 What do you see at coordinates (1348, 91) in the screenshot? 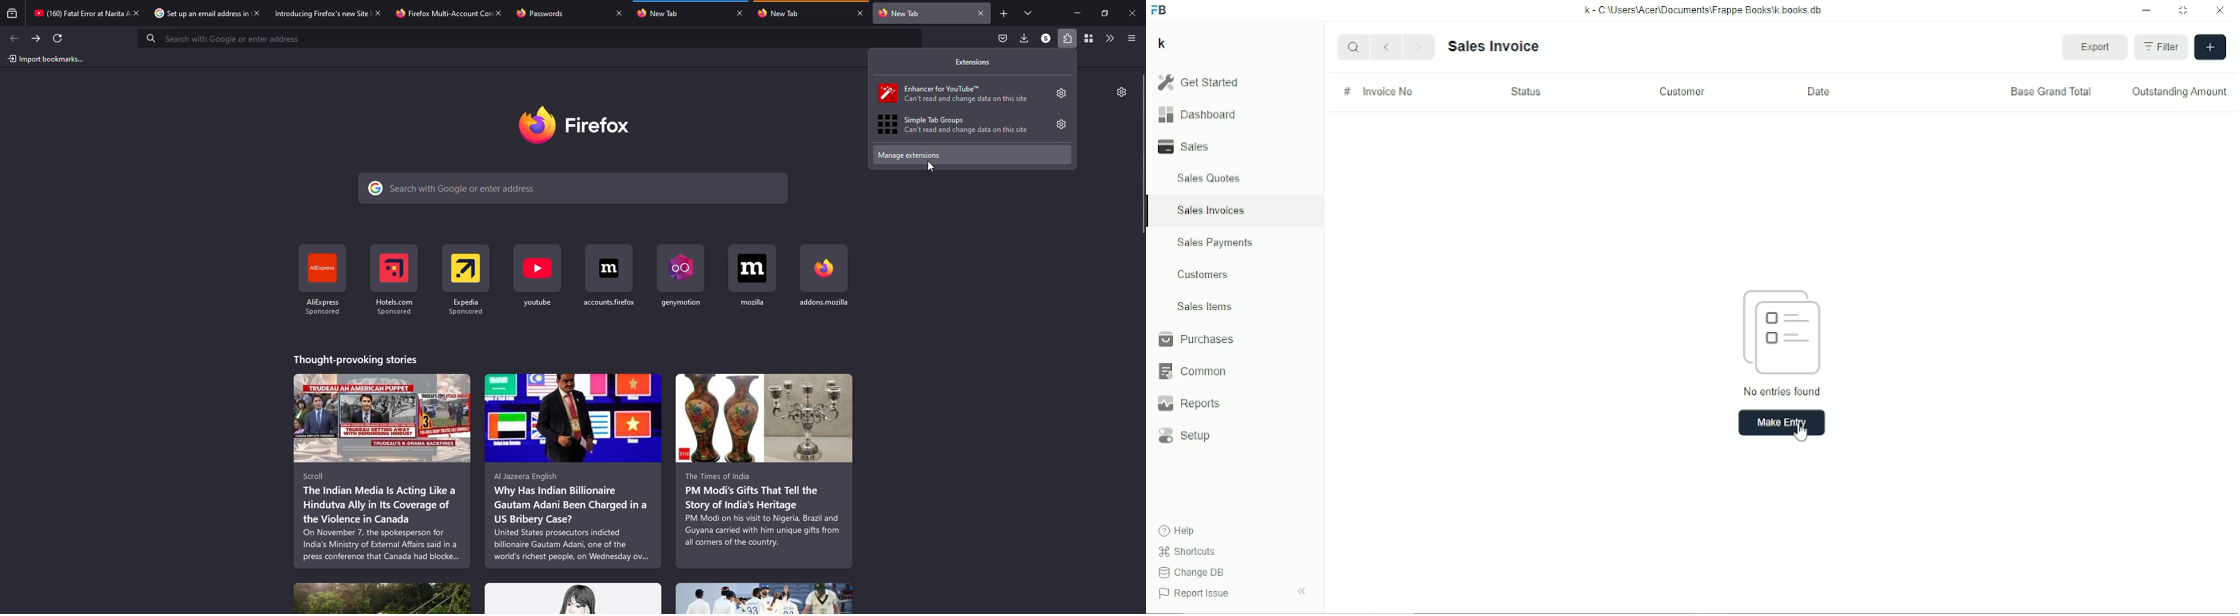
I see `#` at bounding box center [1348, 91].